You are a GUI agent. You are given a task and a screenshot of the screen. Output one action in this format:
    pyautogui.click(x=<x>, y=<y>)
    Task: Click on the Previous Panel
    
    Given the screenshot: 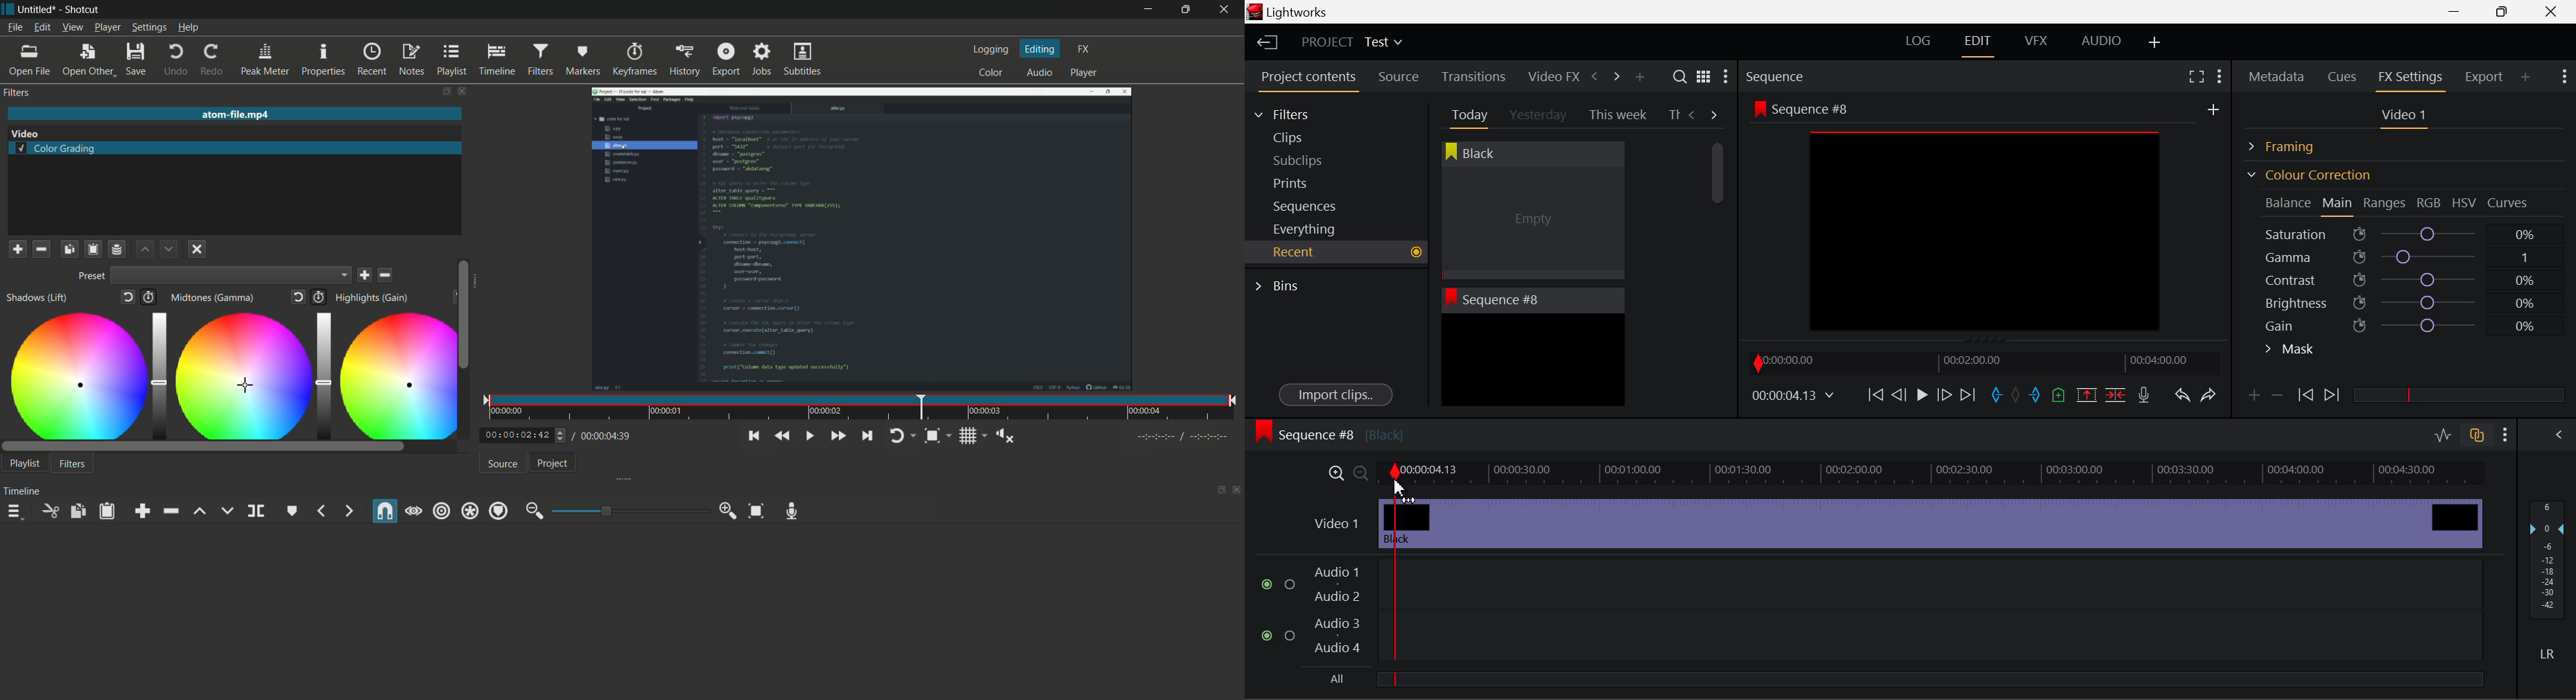 What is the action you would take?
    pyautogui.click(x=1594, y=77)
    